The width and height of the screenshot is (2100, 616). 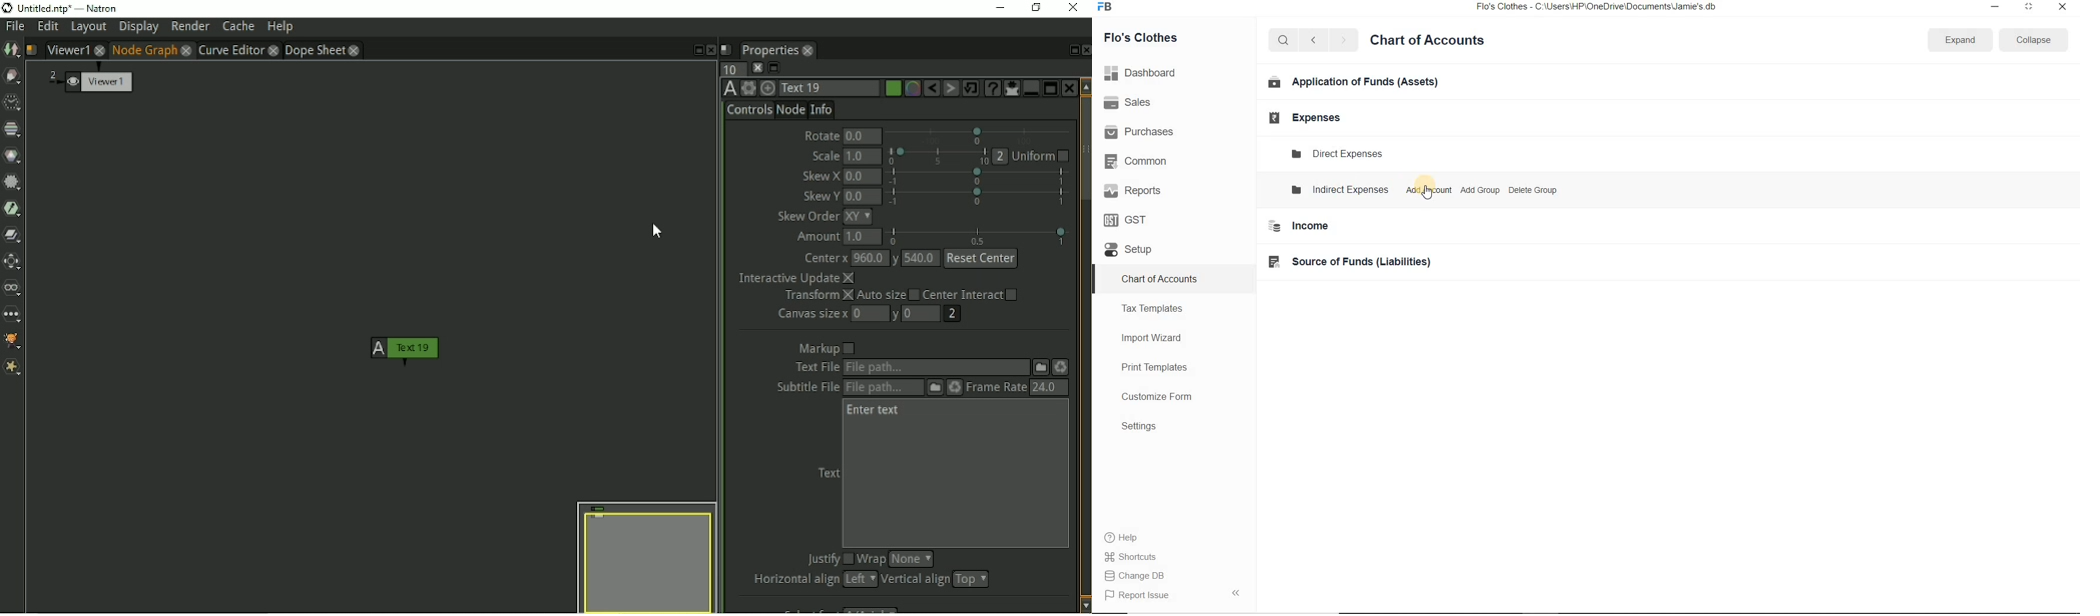 What do you see at coordinates (2061, 9) in the screenshot?
I see `close` at bounding box center [2061, 9].